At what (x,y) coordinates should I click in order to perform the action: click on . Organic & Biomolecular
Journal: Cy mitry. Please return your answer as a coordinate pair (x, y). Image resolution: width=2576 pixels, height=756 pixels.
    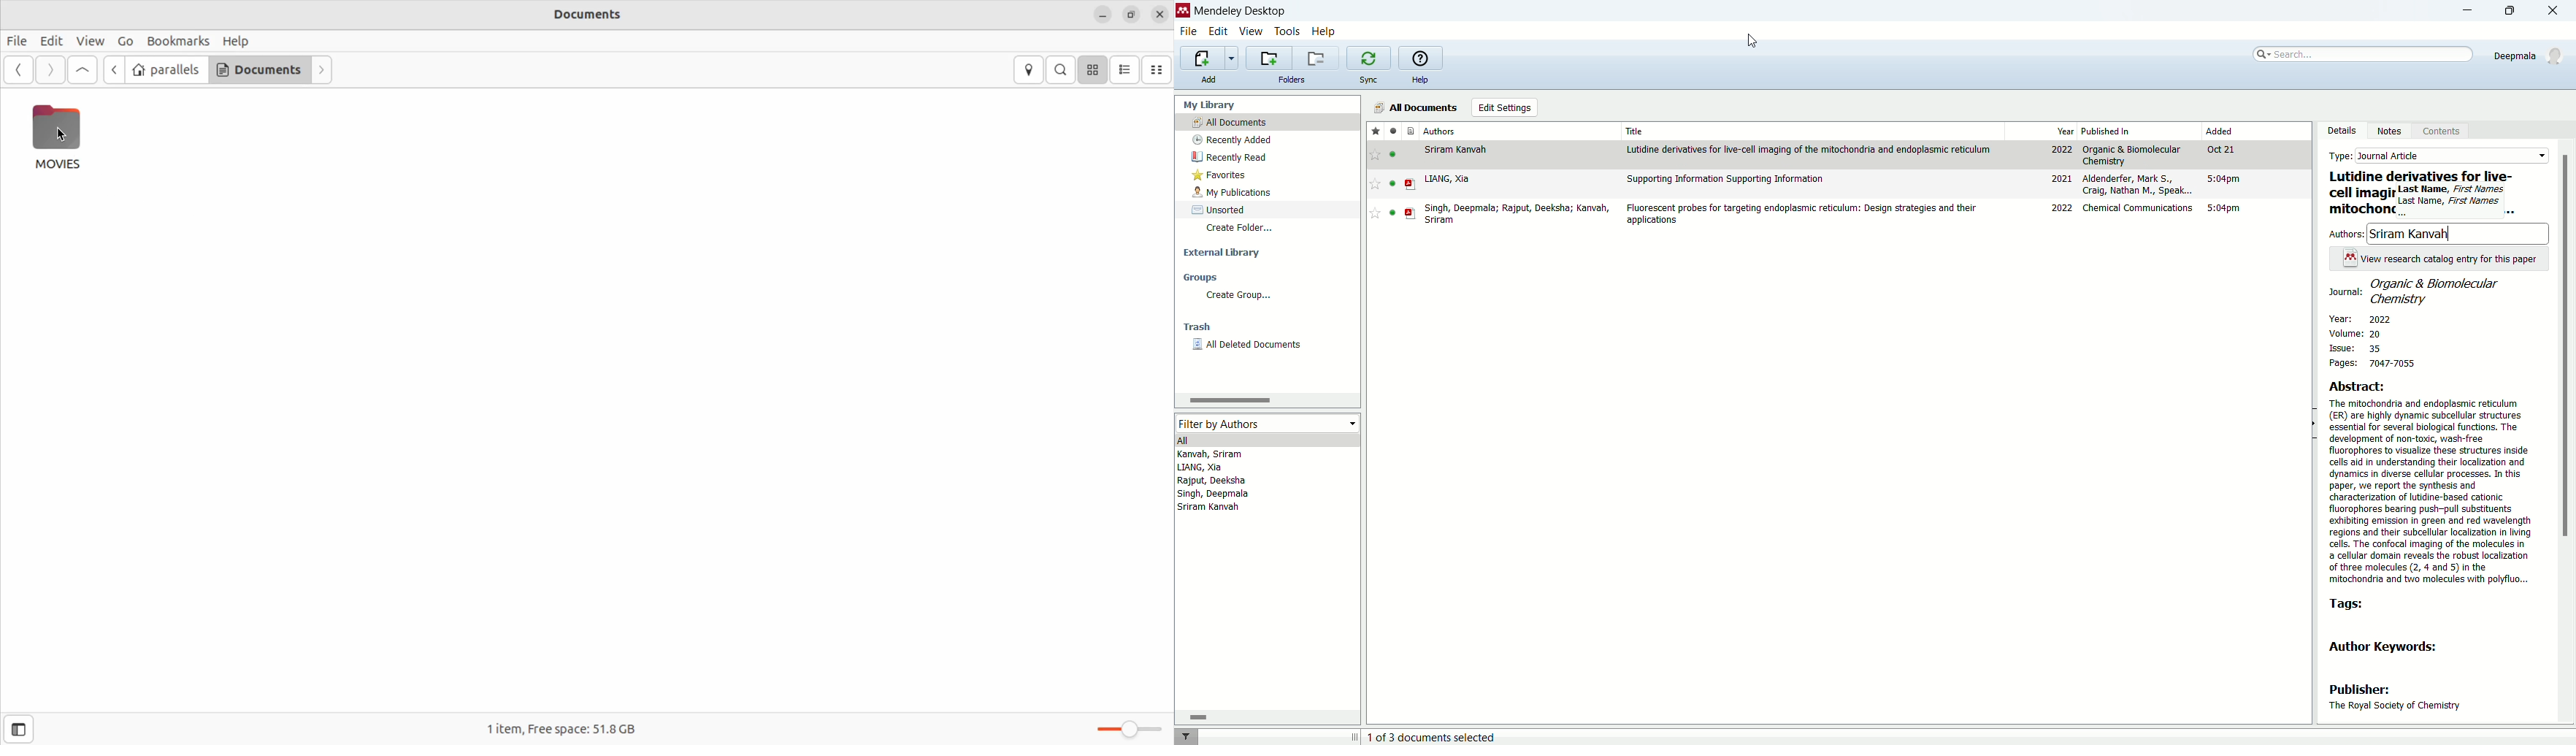
    Looking at the image, I should click on (2416, 291).